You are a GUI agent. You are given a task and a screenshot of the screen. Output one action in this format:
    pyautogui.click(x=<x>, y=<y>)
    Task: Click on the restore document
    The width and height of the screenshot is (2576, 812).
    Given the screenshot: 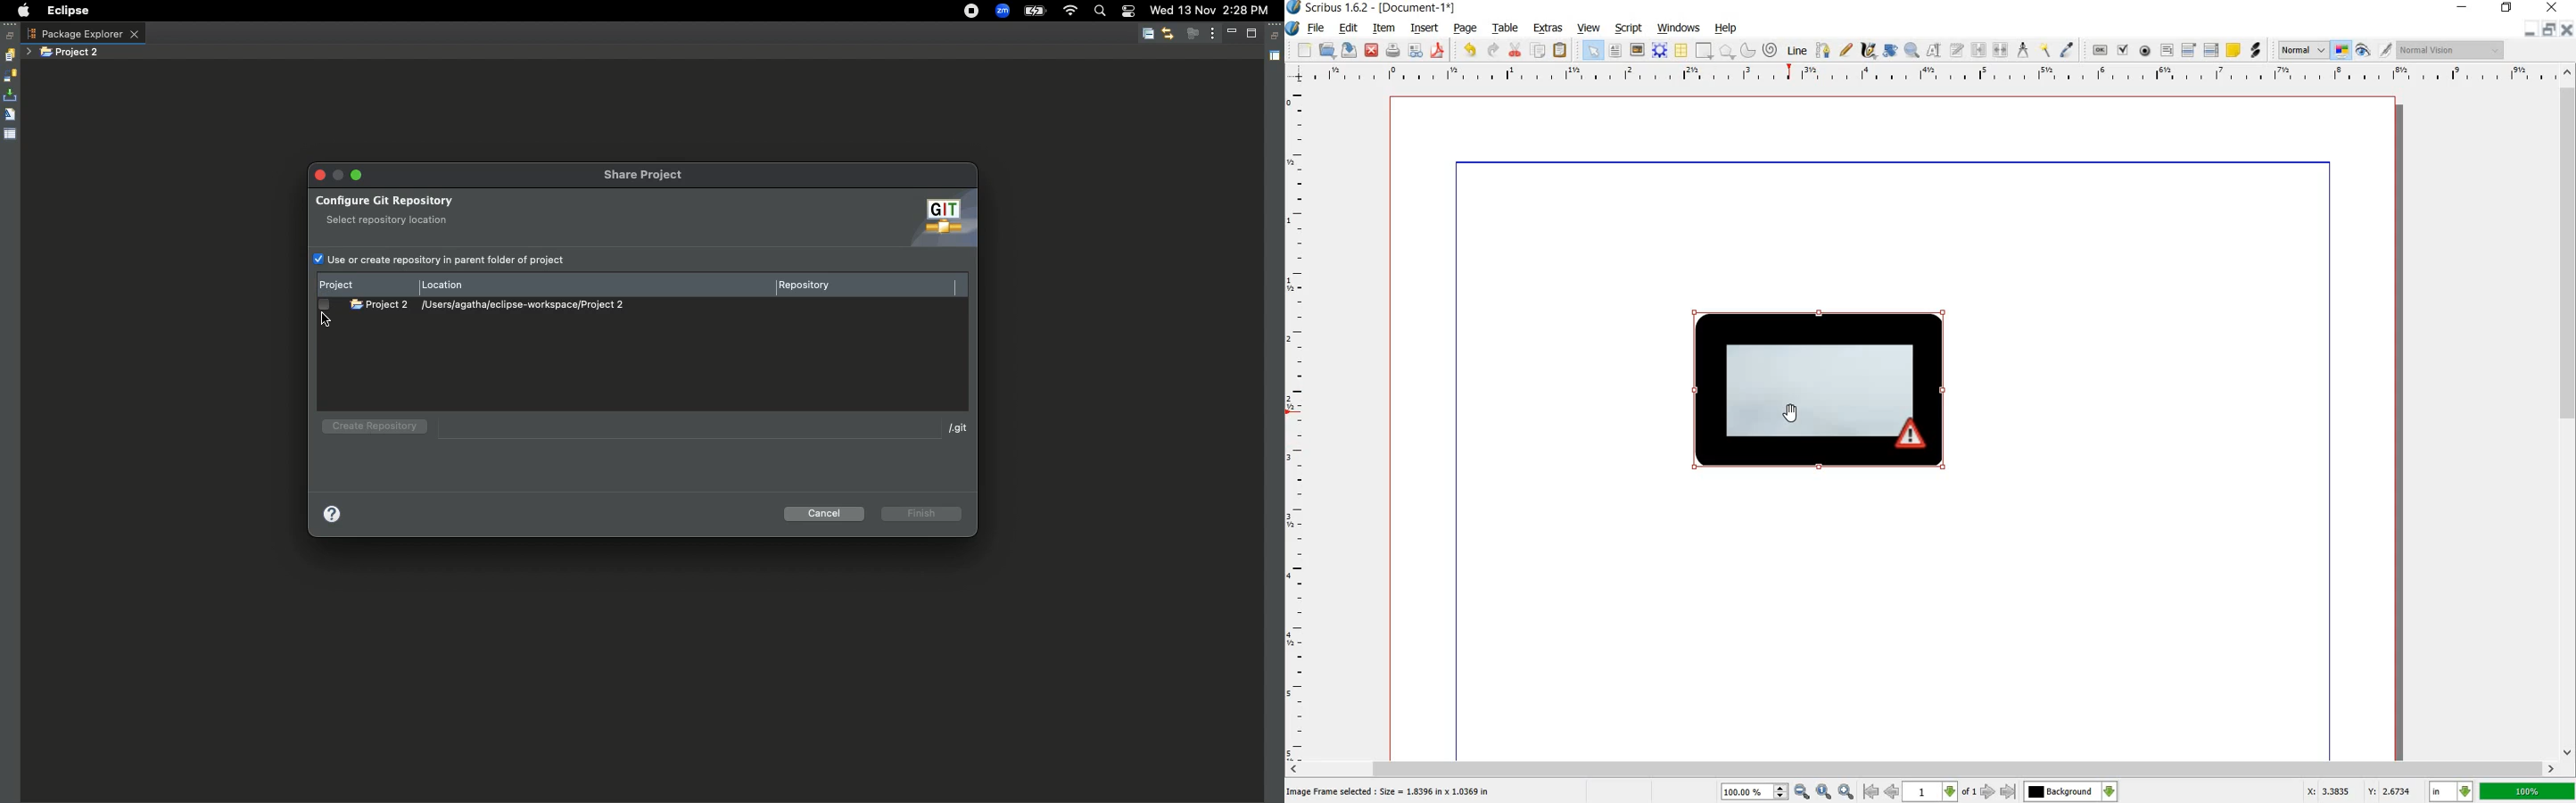 What is the action you would take?
    pyautogui.click(x=2550, y=28)
    